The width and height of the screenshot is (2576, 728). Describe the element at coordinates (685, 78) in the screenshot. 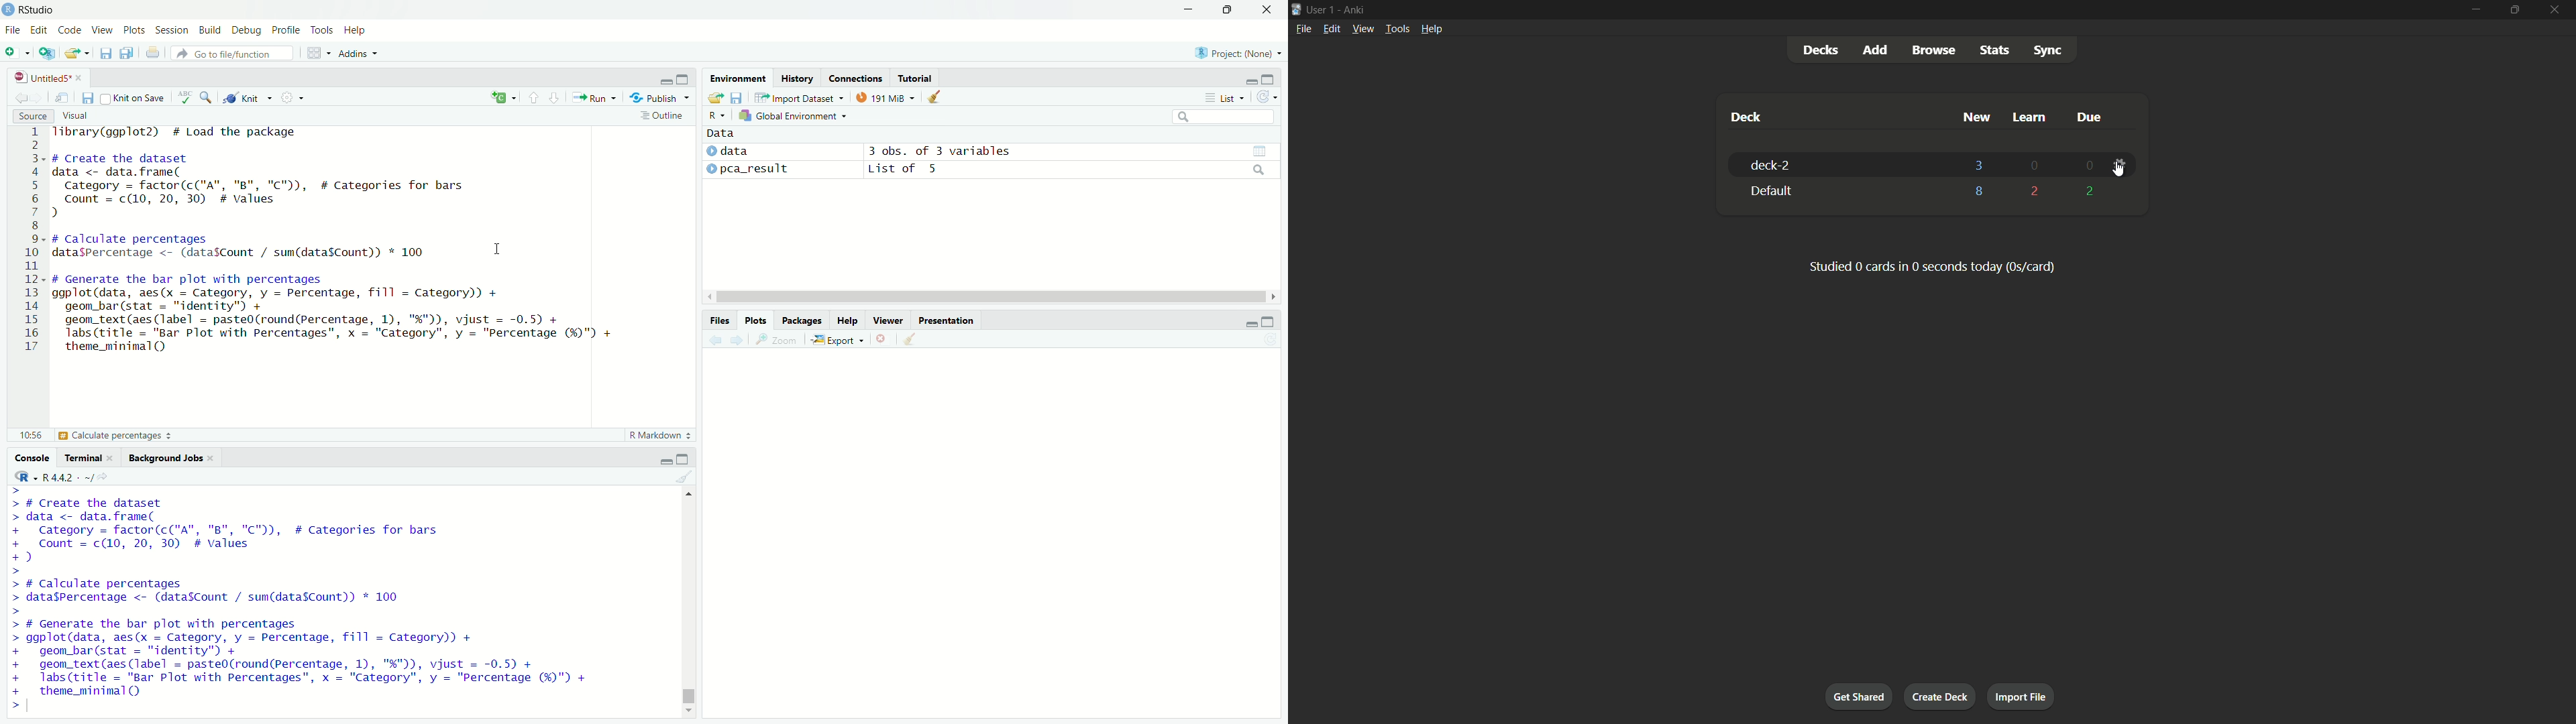

I see `maximize` at that location.